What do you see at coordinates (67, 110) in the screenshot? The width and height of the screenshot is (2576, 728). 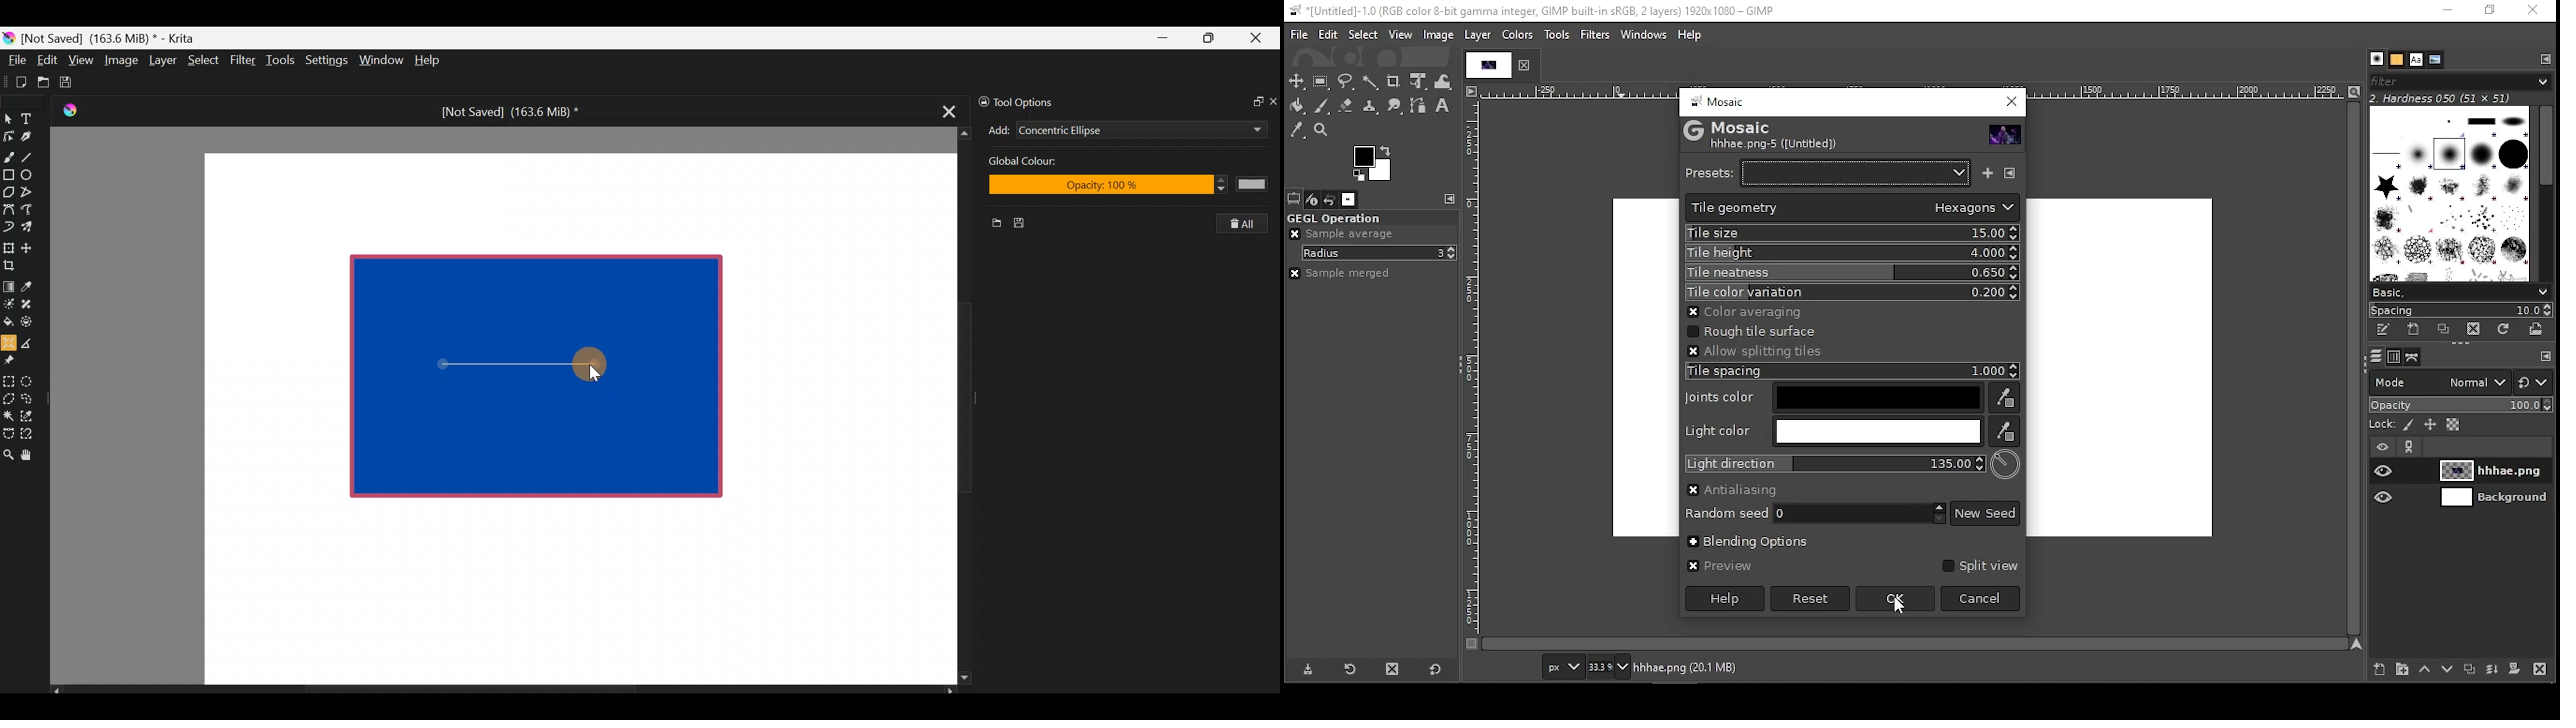 I see `Krita Logo` at bounding box center [67, 110].